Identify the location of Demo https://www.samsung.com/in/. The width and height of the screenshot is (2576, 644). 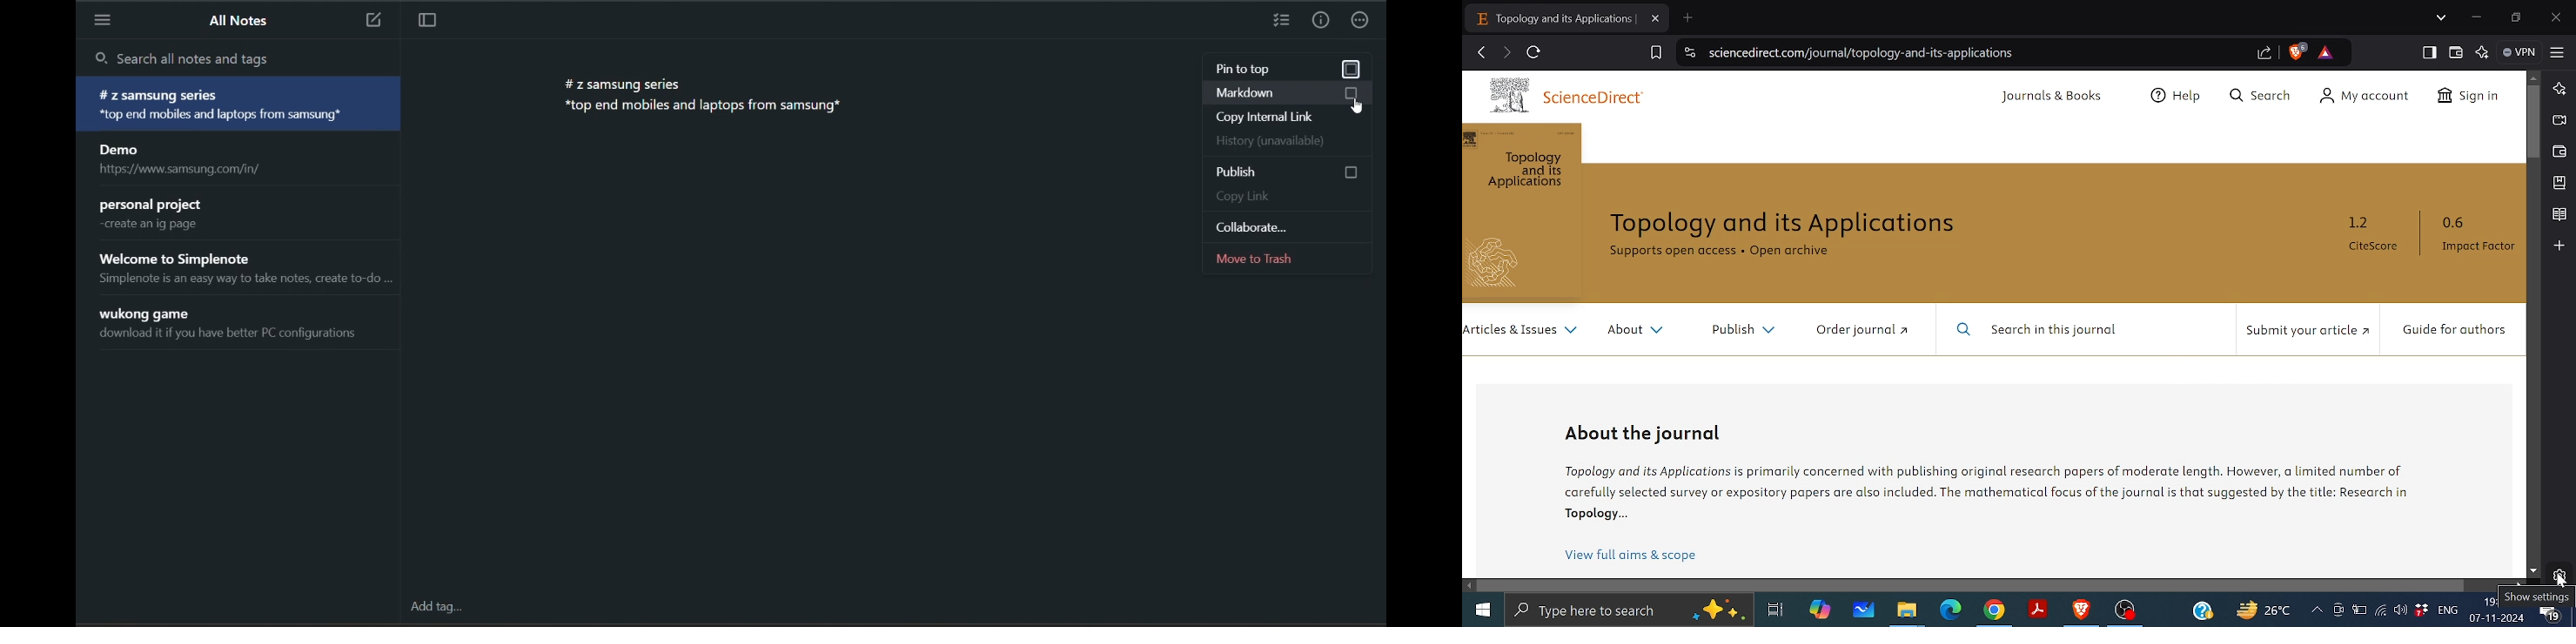
(239, 160).